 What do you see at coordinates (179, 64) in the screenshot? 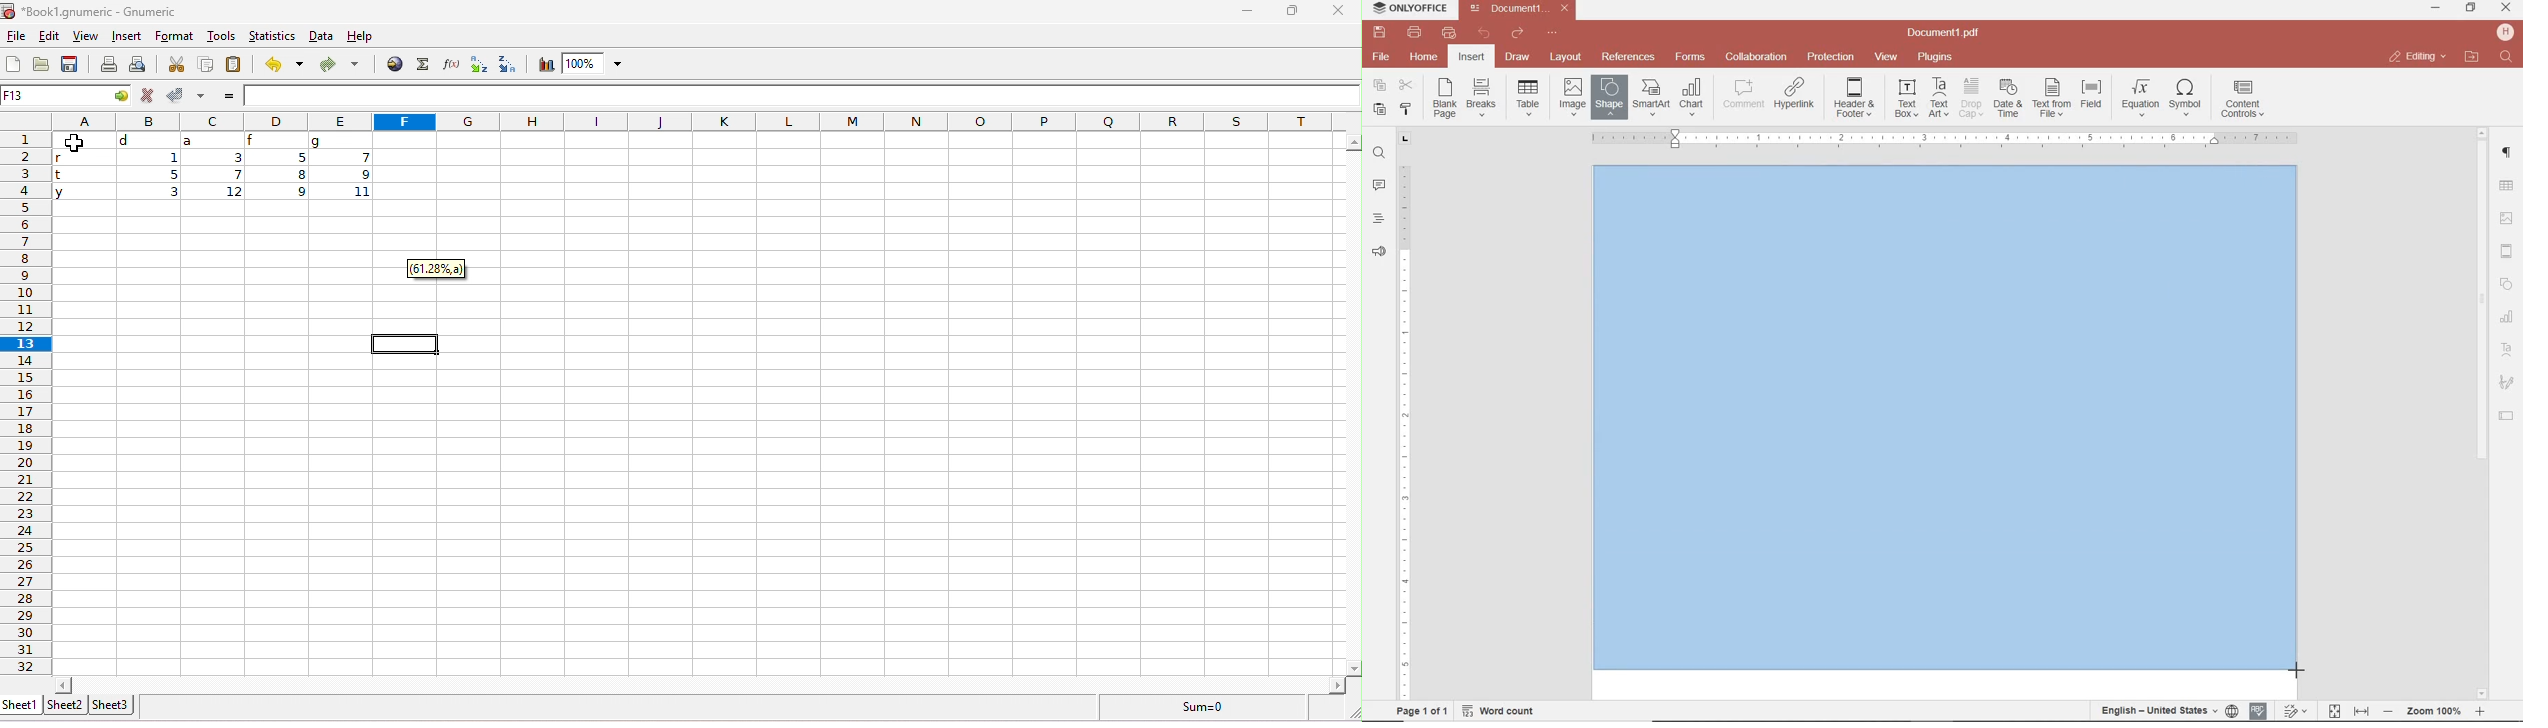
I see `cut` at bounding box center [179, 64].